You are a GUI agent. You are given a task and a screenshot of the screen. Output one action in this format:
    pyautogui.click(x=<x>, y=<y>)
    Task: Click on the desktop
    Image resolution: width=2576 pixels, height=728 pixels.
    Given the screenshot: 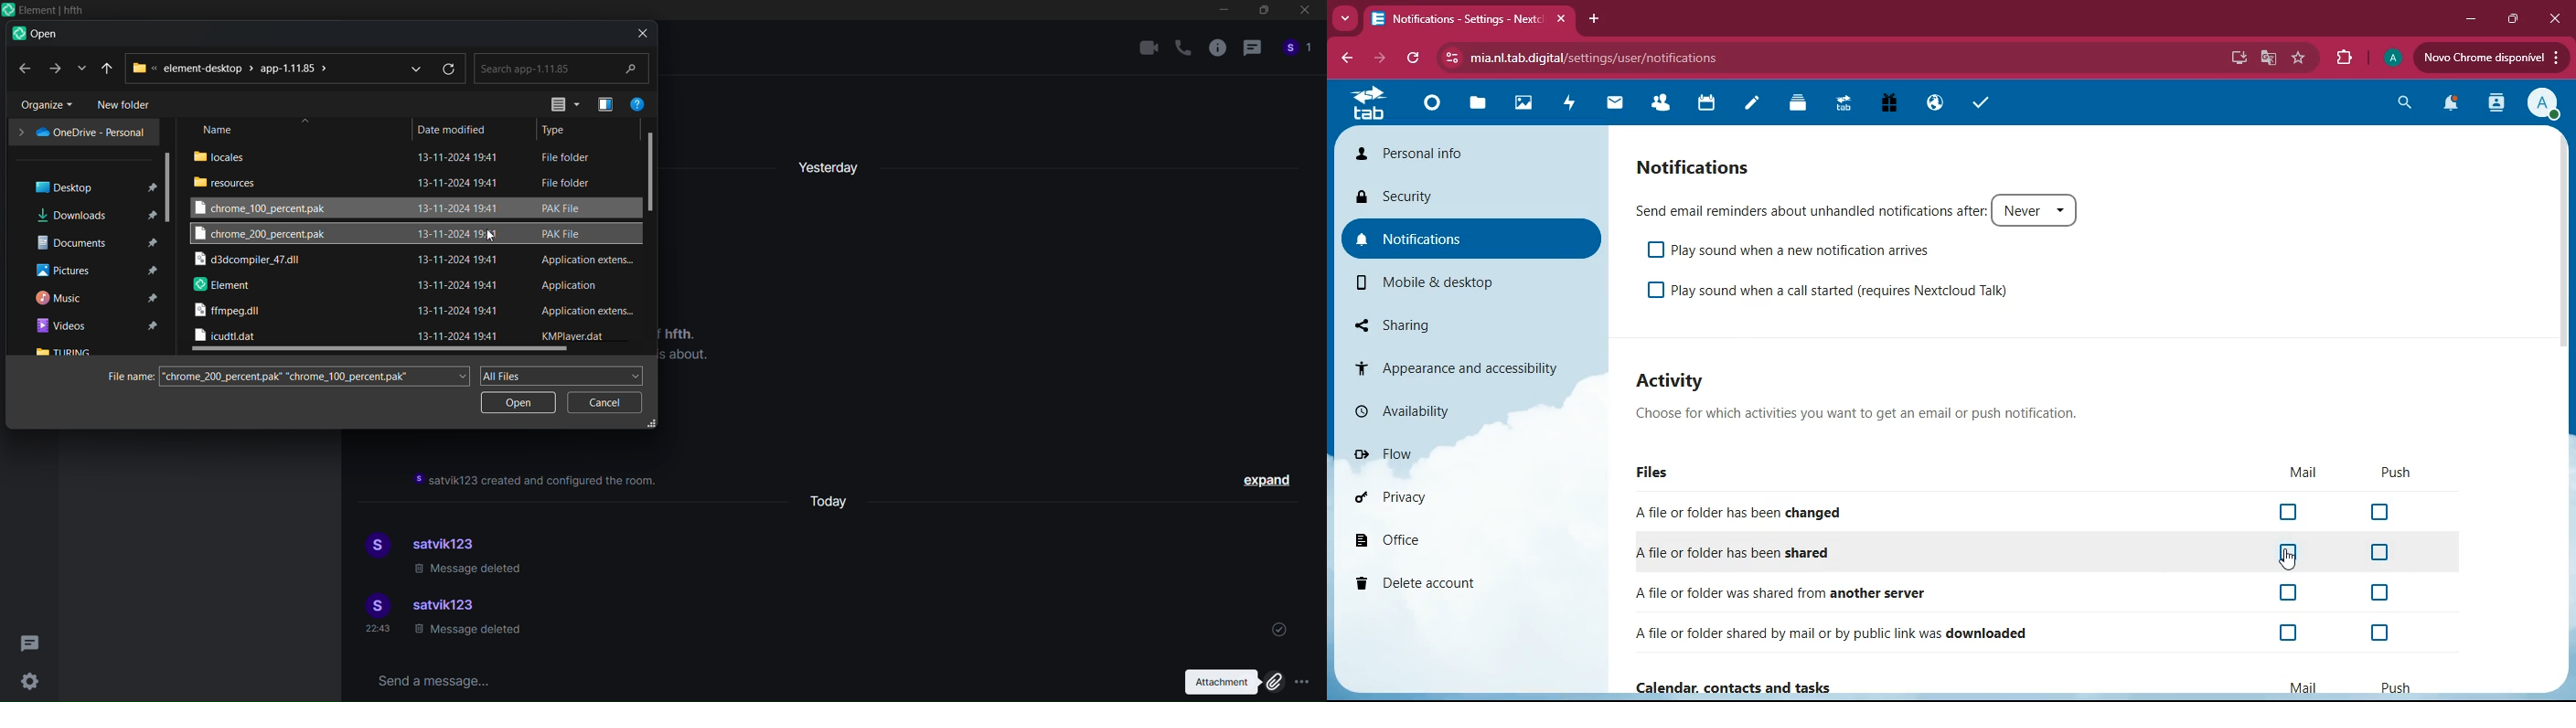 What is the action you would take?
    pyautogui.click(x=2234, y=59)
    